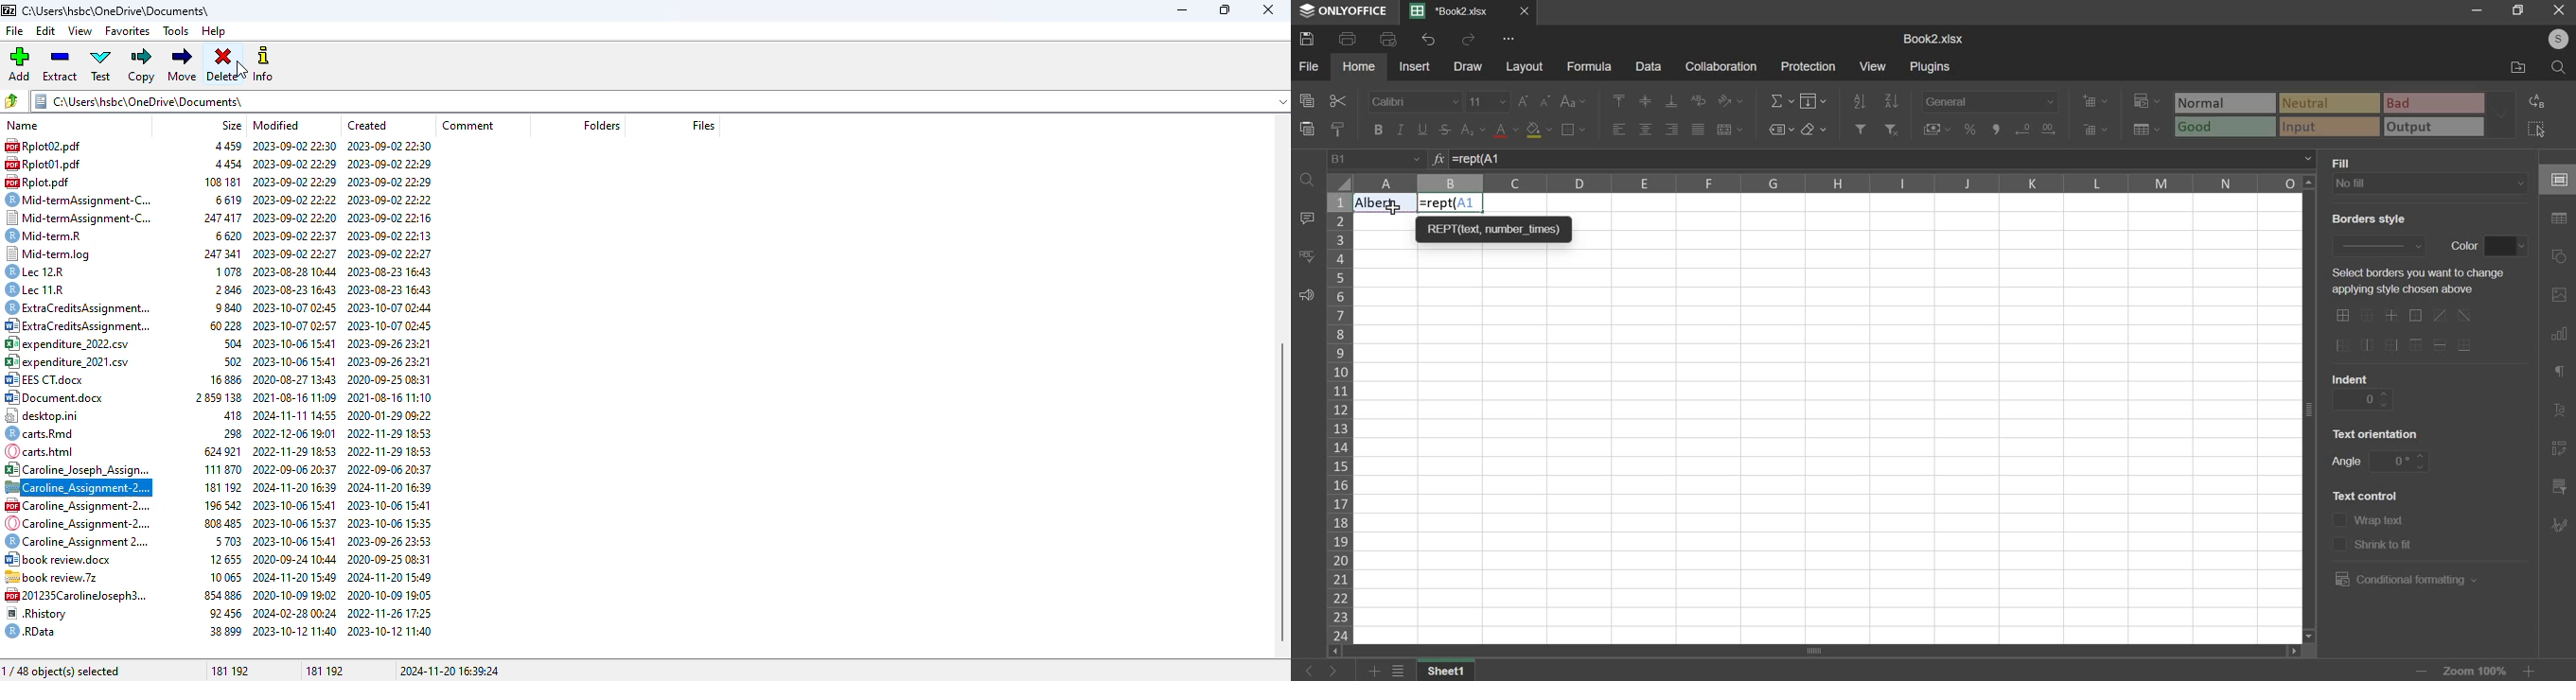 Image resolution: width=2576 pixels, height=700 pixels. What do you see at coordinates (221, 523) in the screenshot?
I see `808485` at bounding box center [221, 523].